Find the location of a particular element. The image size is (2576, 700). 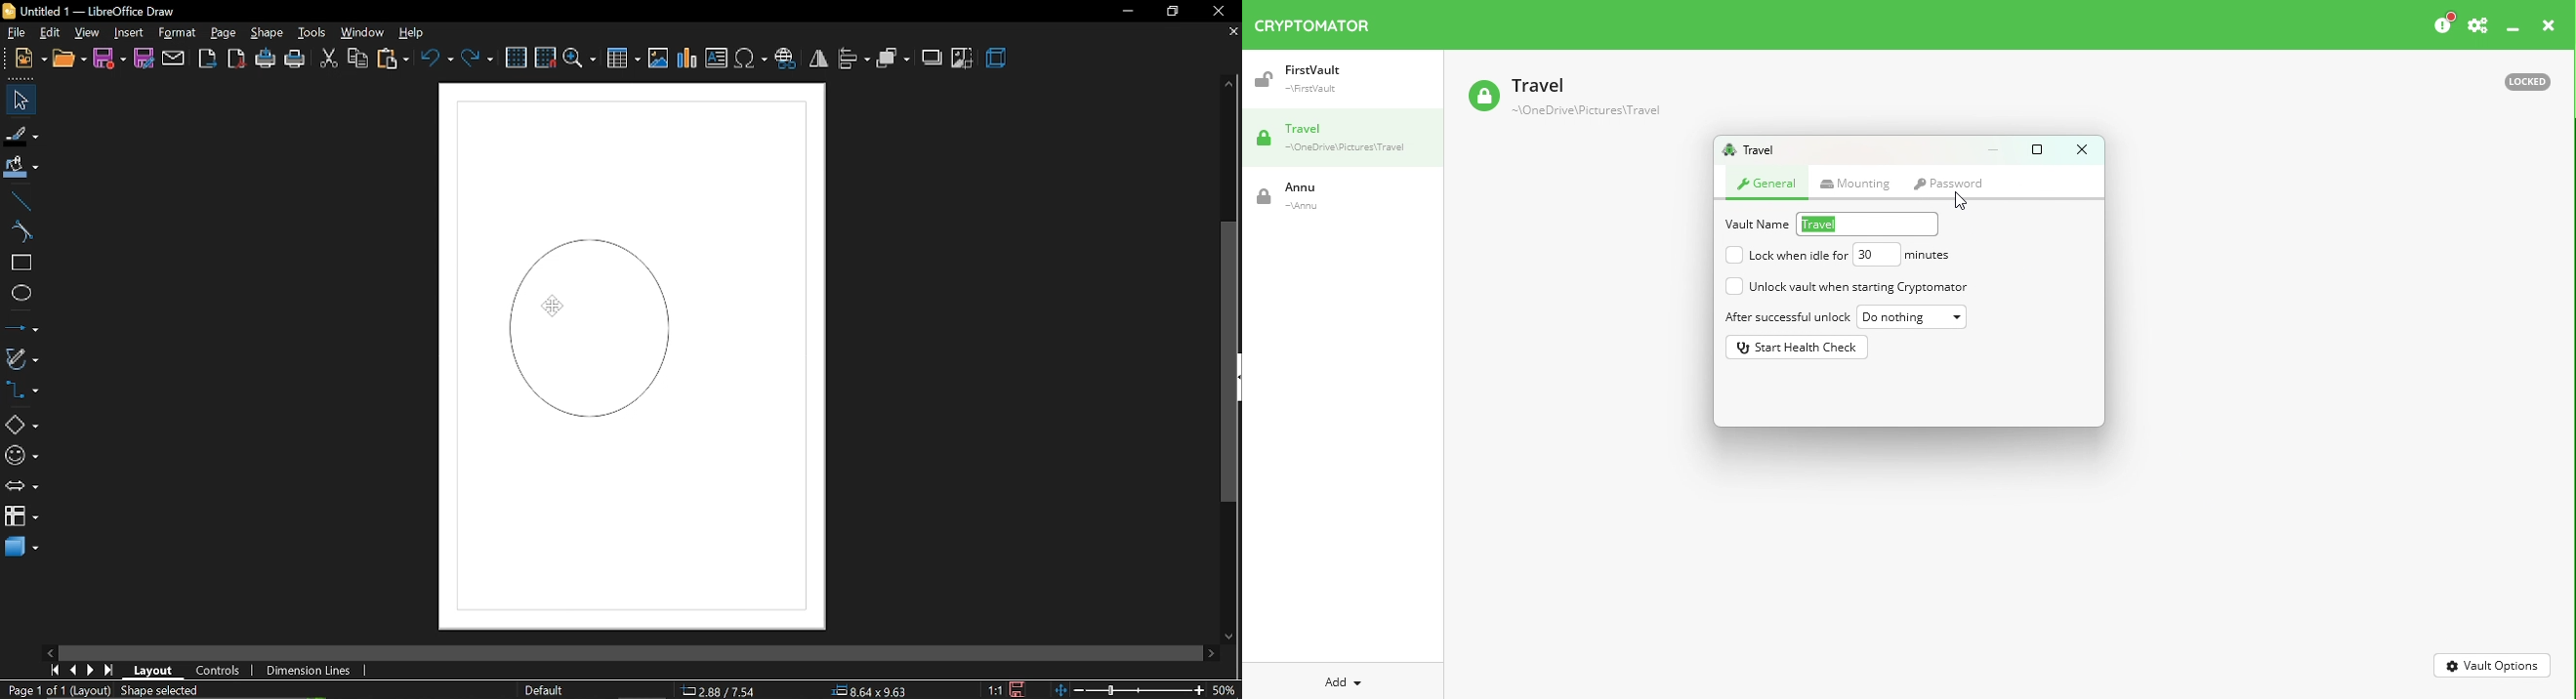

move down is located at coordinates (1233, 637).